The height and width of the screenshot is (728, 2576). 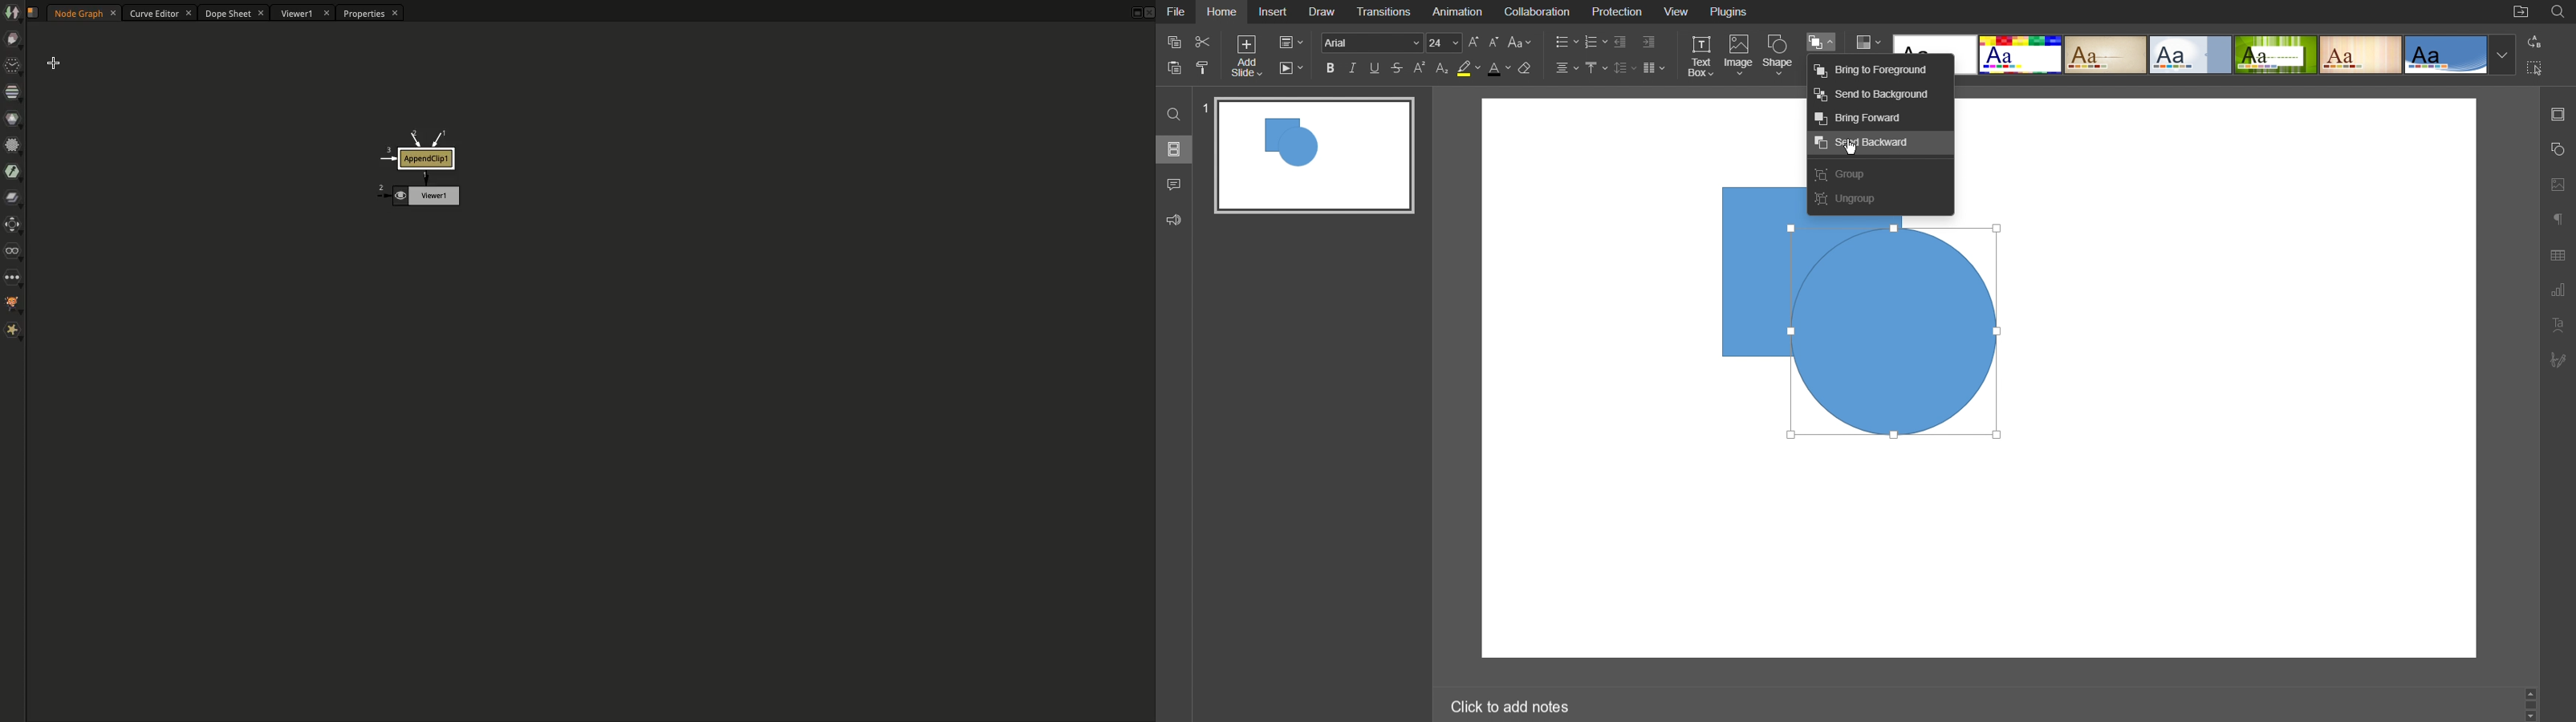 What do you see at coordinates (1596, 41) in the screenshot?
I see `Numbered List` at bounding box center [1596, 41].